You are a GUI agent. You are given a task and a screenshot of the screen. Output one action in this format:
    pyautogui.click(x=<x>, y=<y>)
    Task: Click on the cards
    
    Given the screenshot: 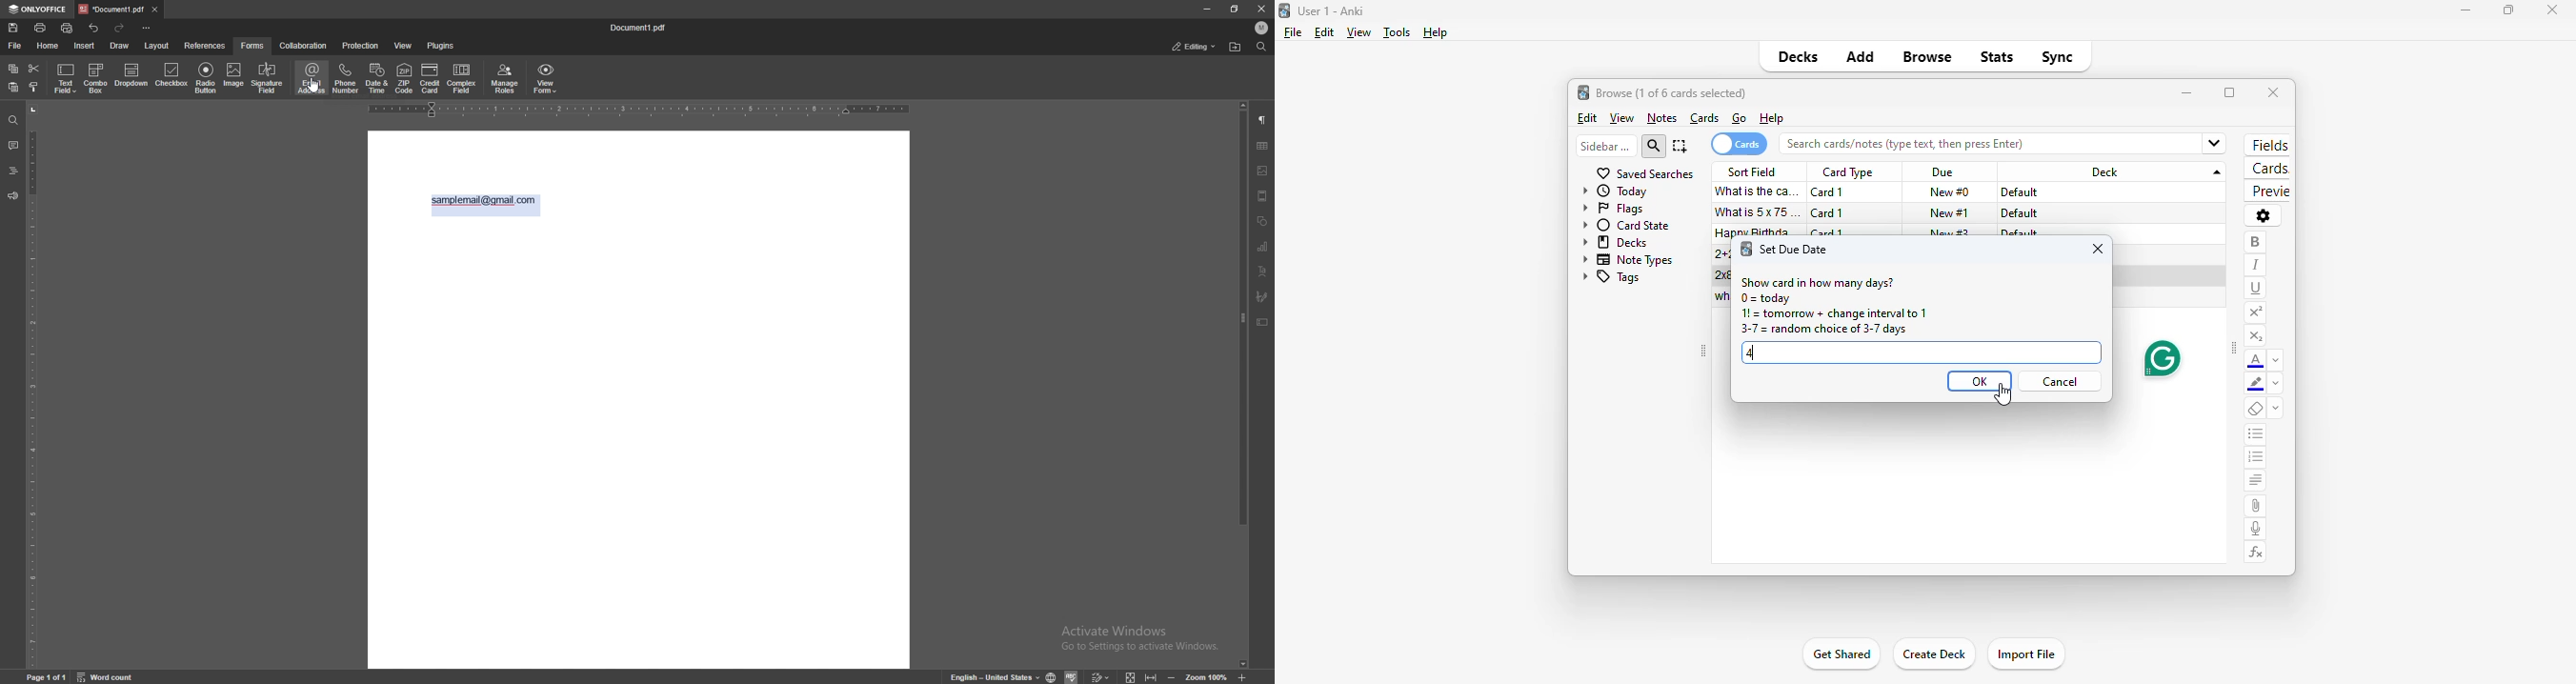 What is the action you would take?
    pyautogui.click(x=1739, y=144)
    